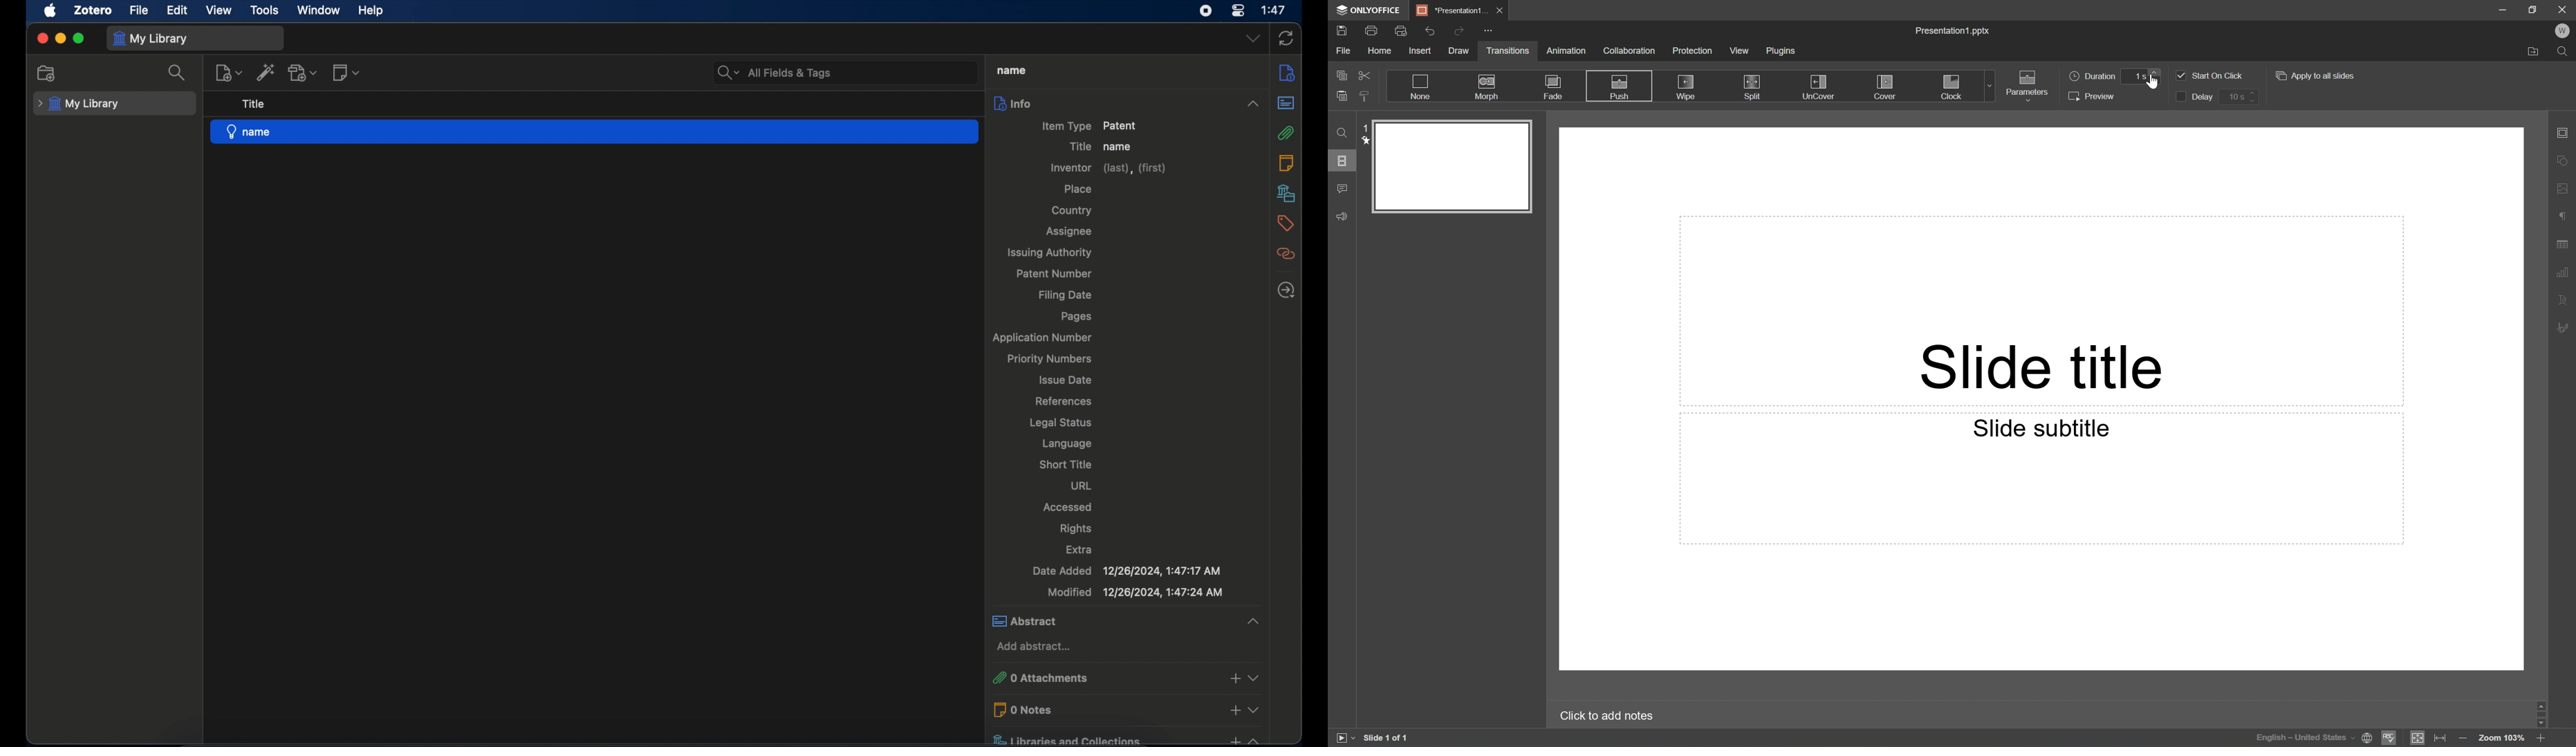 Image resolution: width=2576 pixels, height=756 pixels. I want to click on view, so click(220, 10).